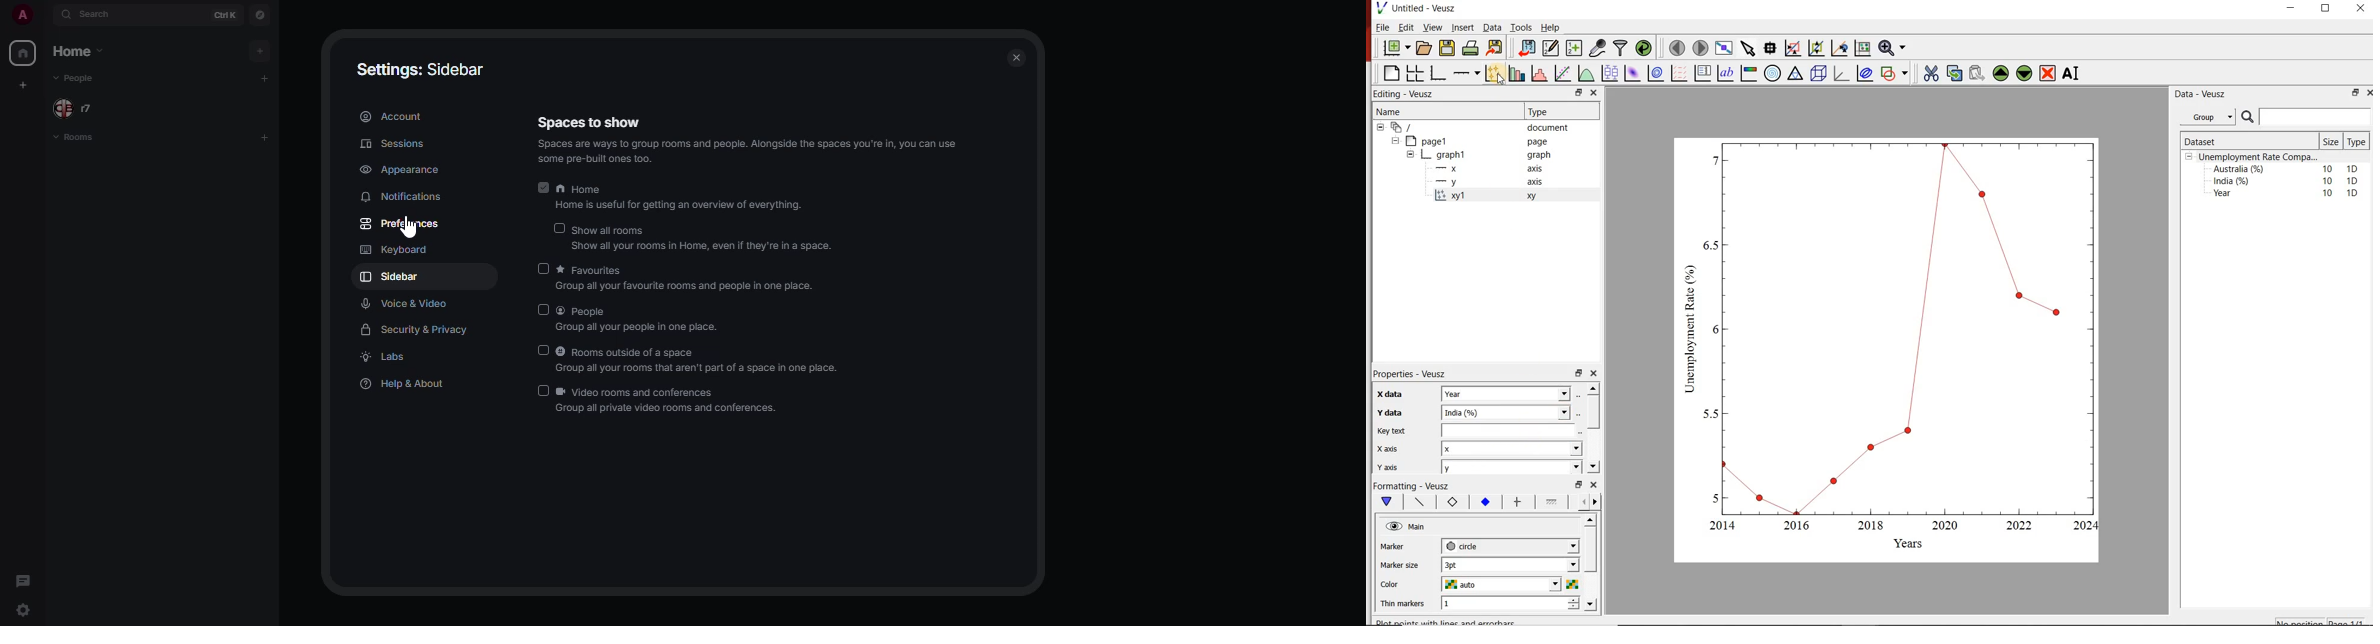  I want to click on select the items, so click(1749, 47).